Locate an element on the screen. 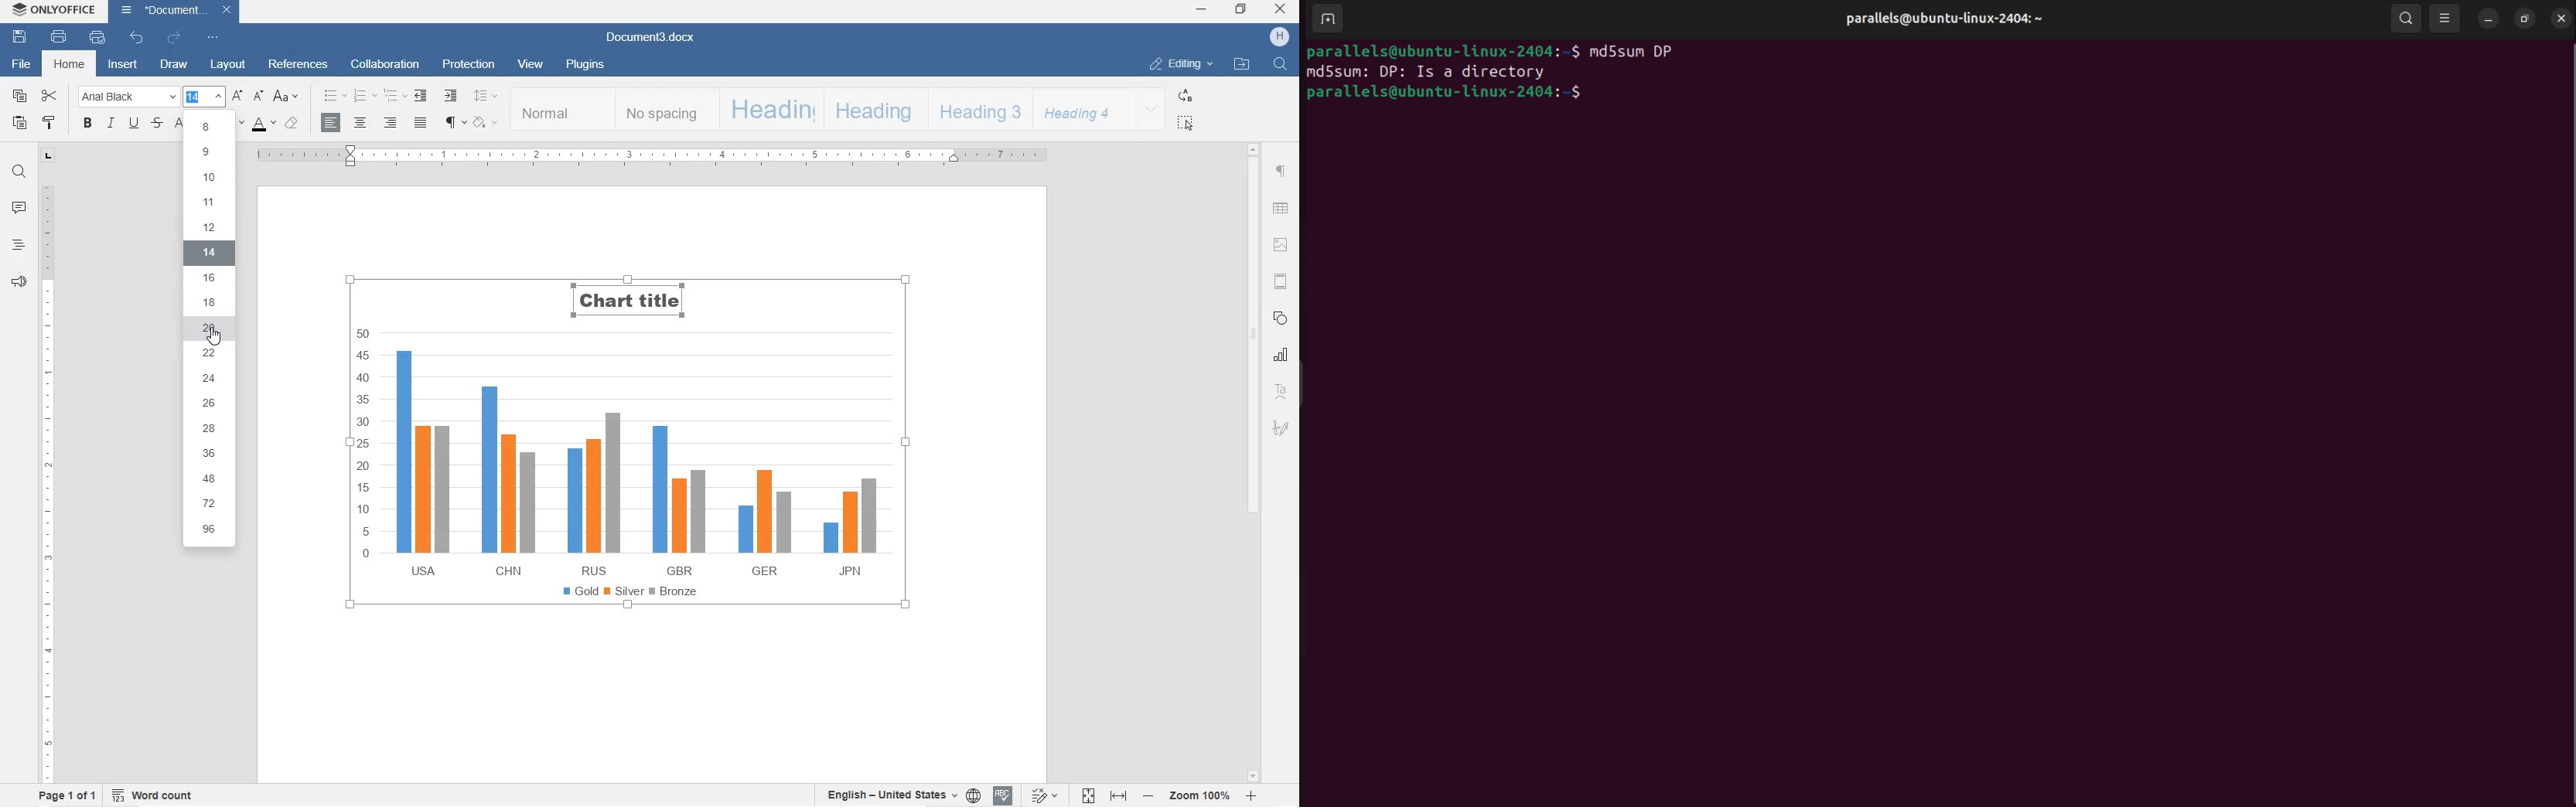 The image size is (2576, 812). userprofile is located at coordinates (1948, 20).